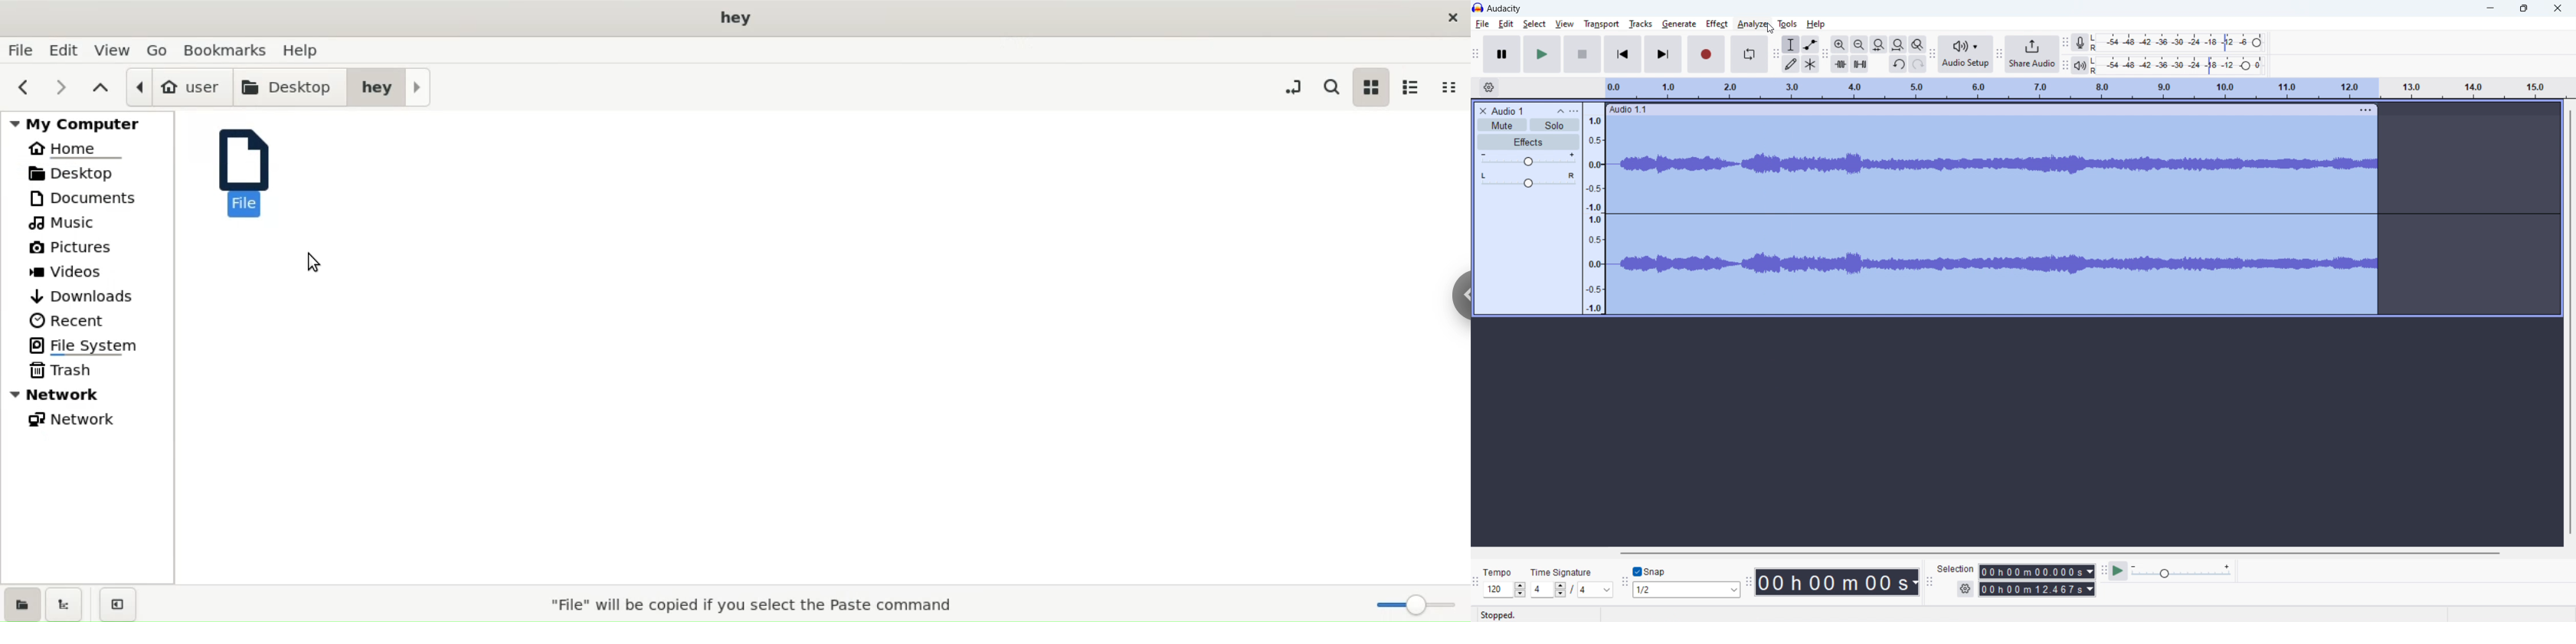 This screenshot has height=644, width=2576. What do you see at coordinates (1571, 590) in the screenshot?
I see `time signature toolbar` at bounding box center [1571, 590].